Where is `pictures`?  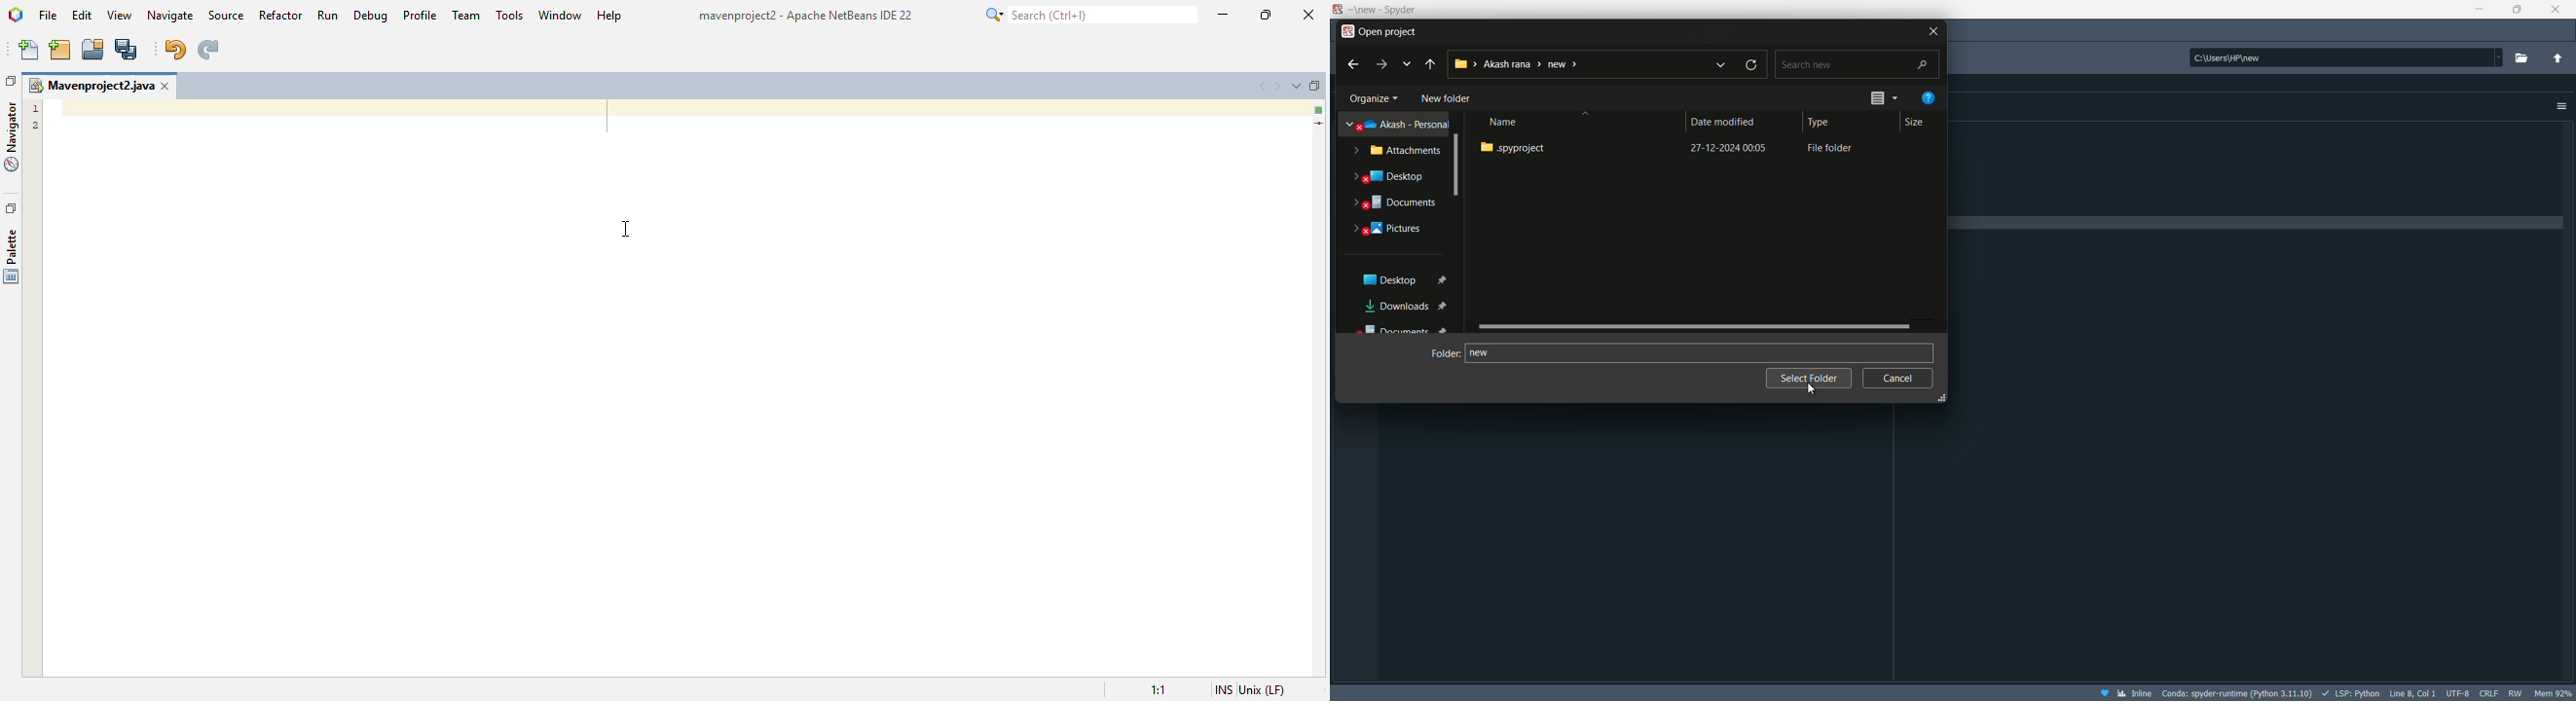
pictures is located at coordinates (1392, 228).